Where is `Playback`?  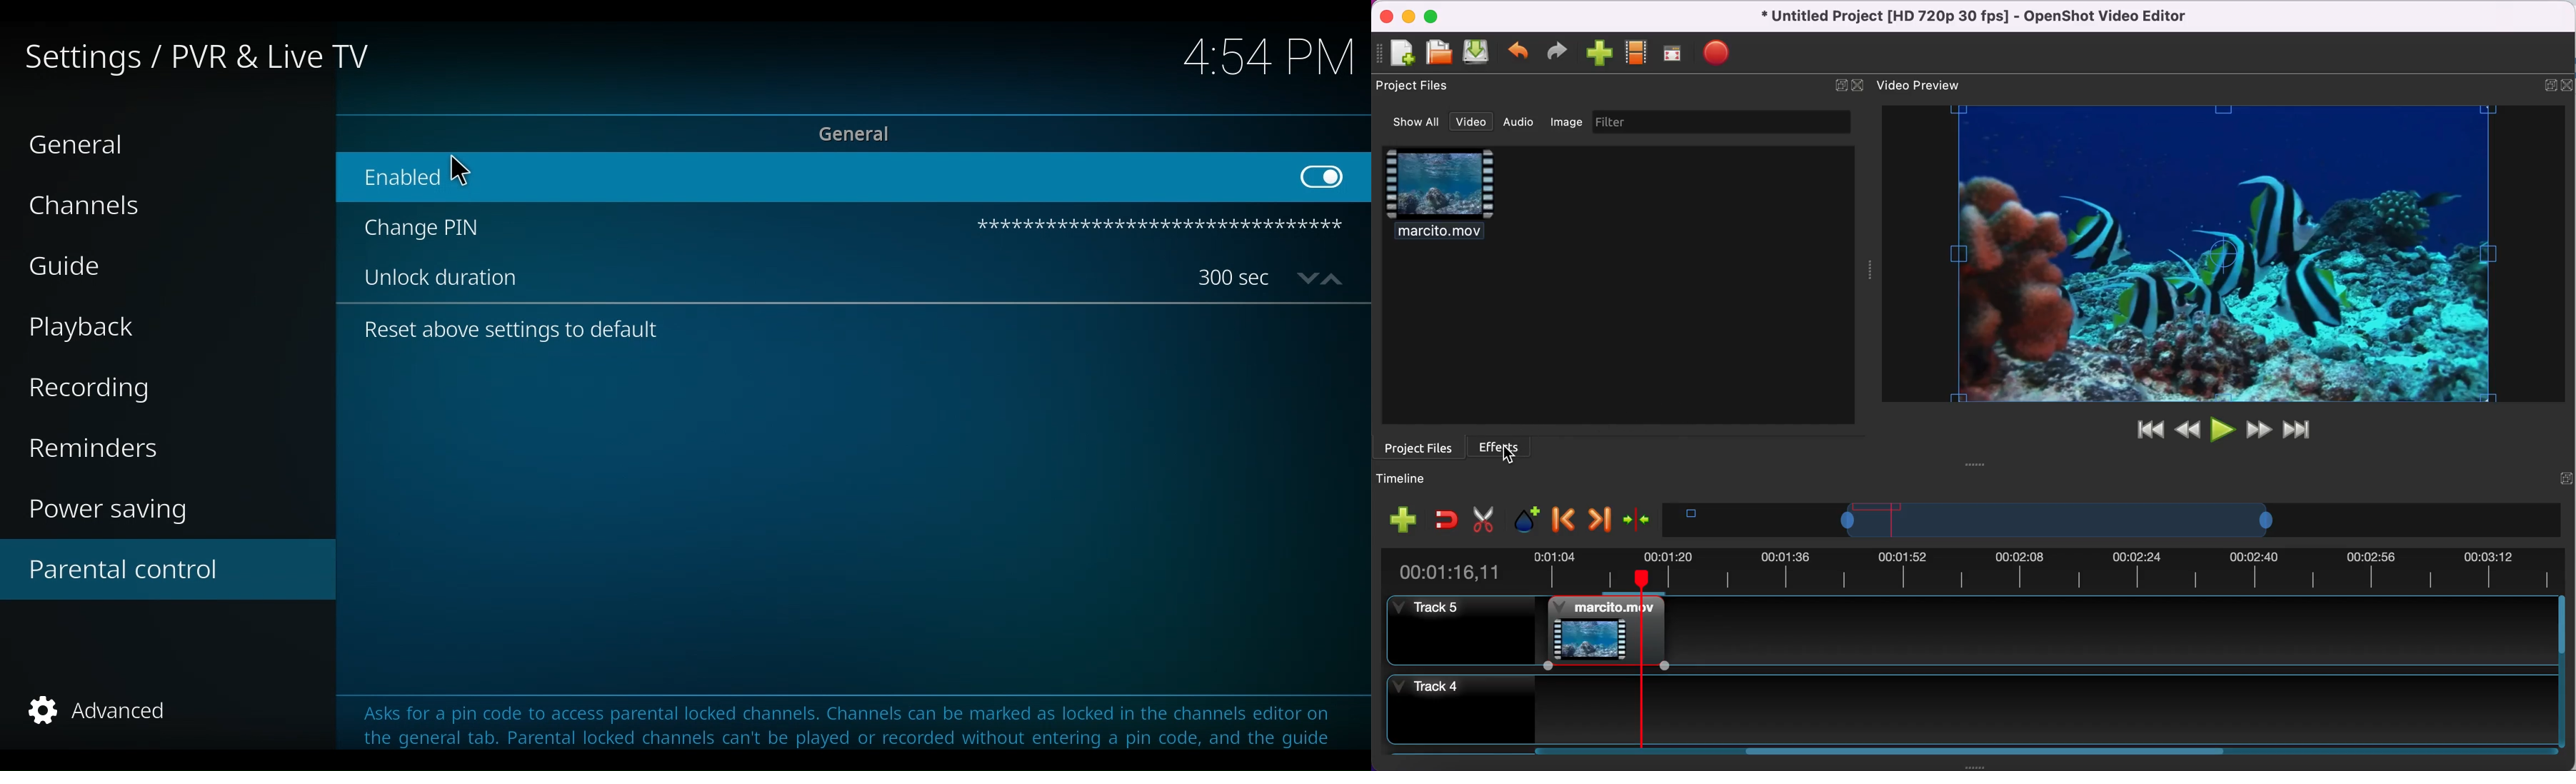 Playback is located at coordinates (83, 328).